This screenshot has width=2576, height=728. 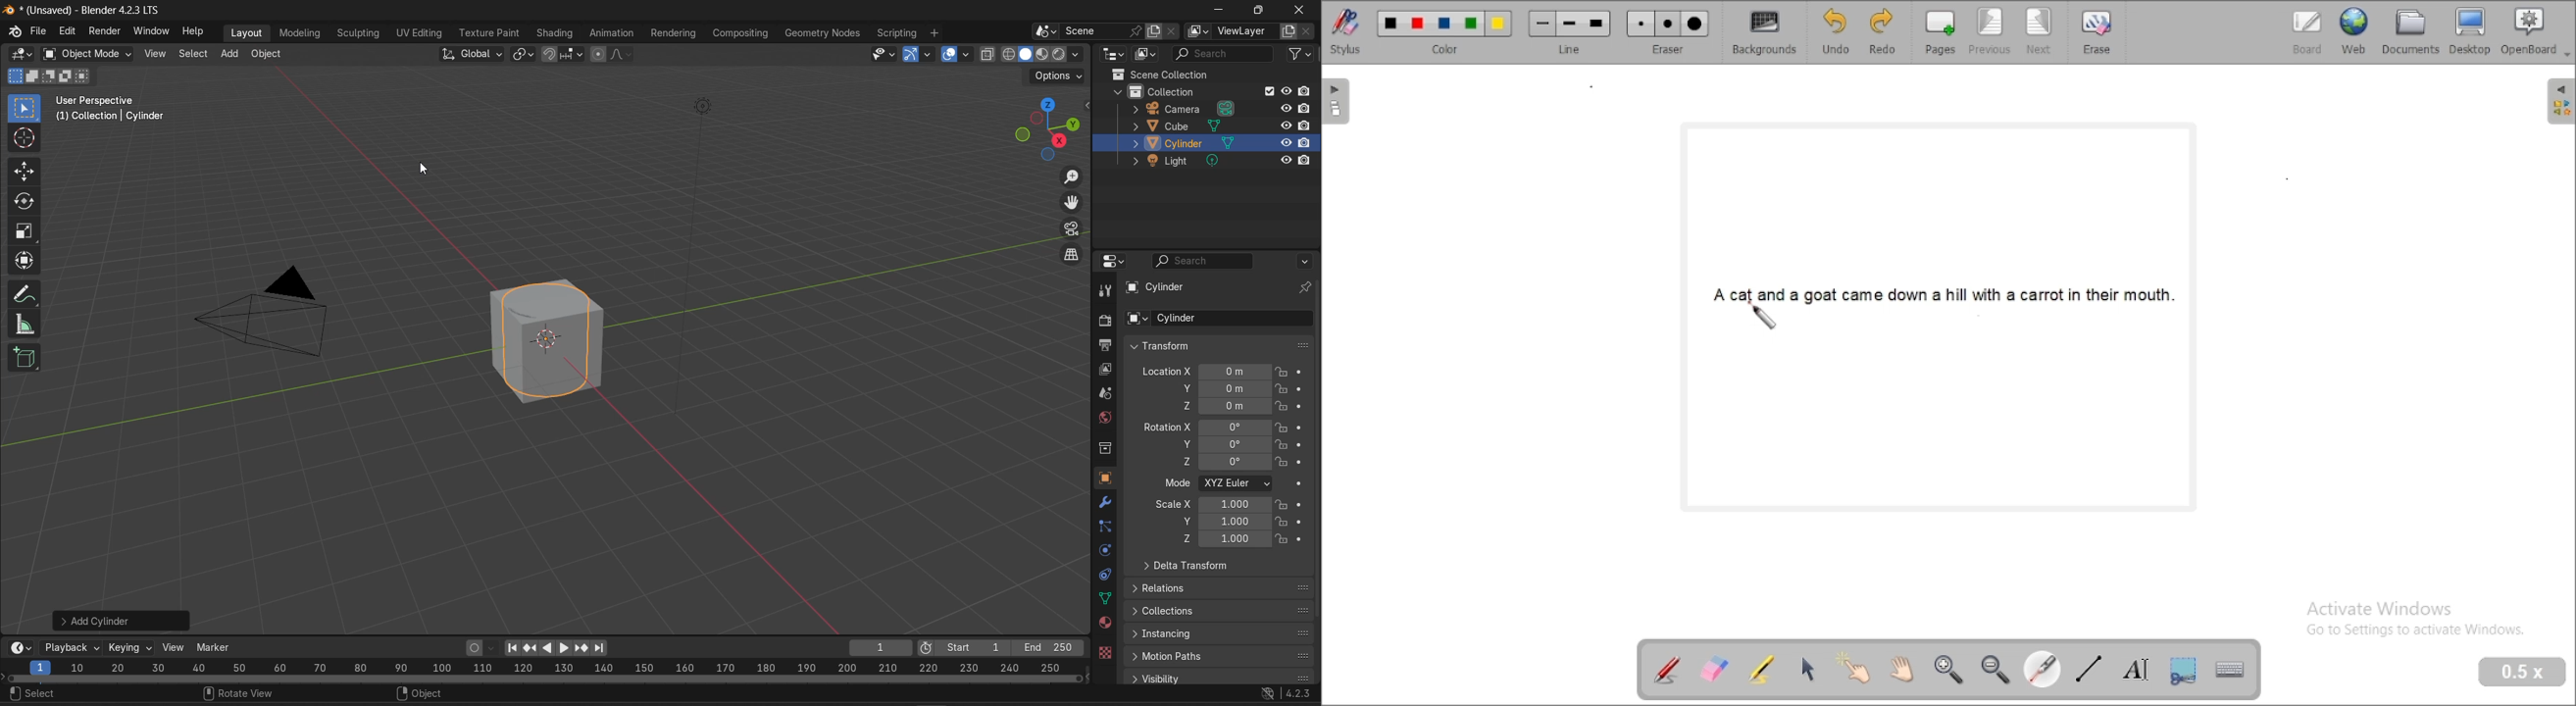 What do you see at coordinates (1219, 677) in the screenshot?
I see `visibility` at bounding box center [1219, 677].